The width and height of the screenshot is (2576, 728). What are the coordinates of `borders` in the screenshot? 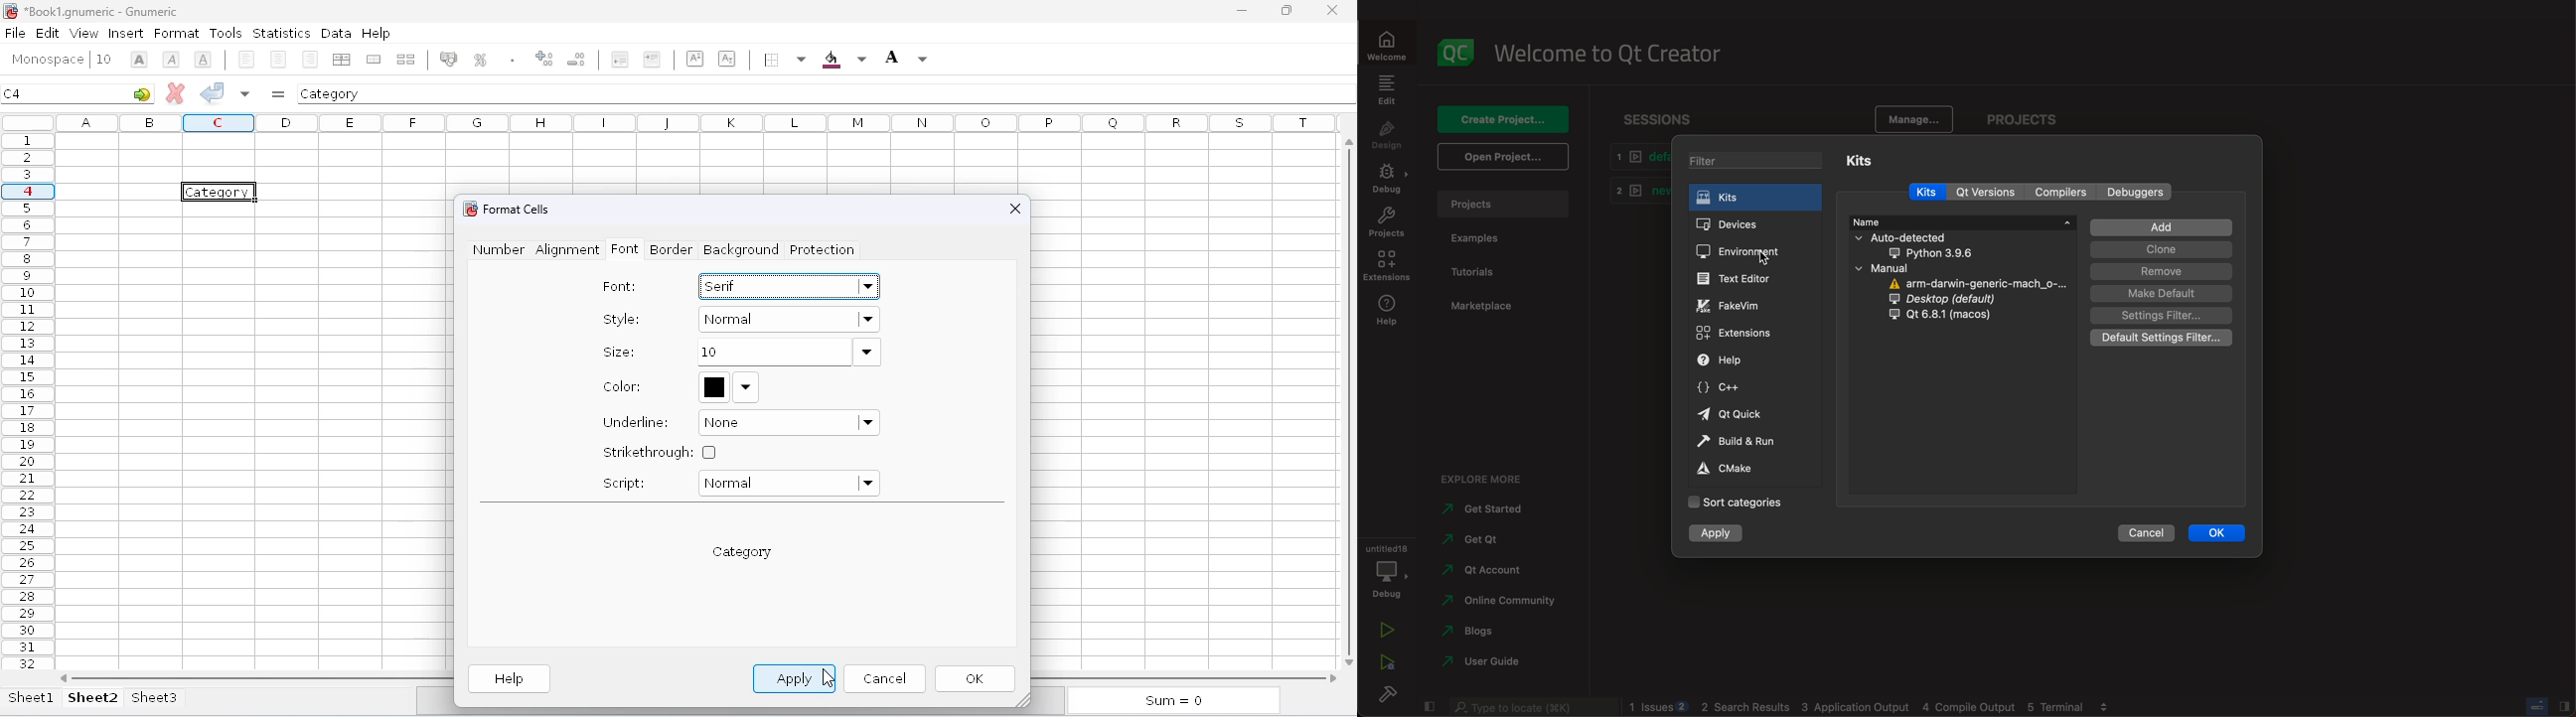 It's located at (783, 60).